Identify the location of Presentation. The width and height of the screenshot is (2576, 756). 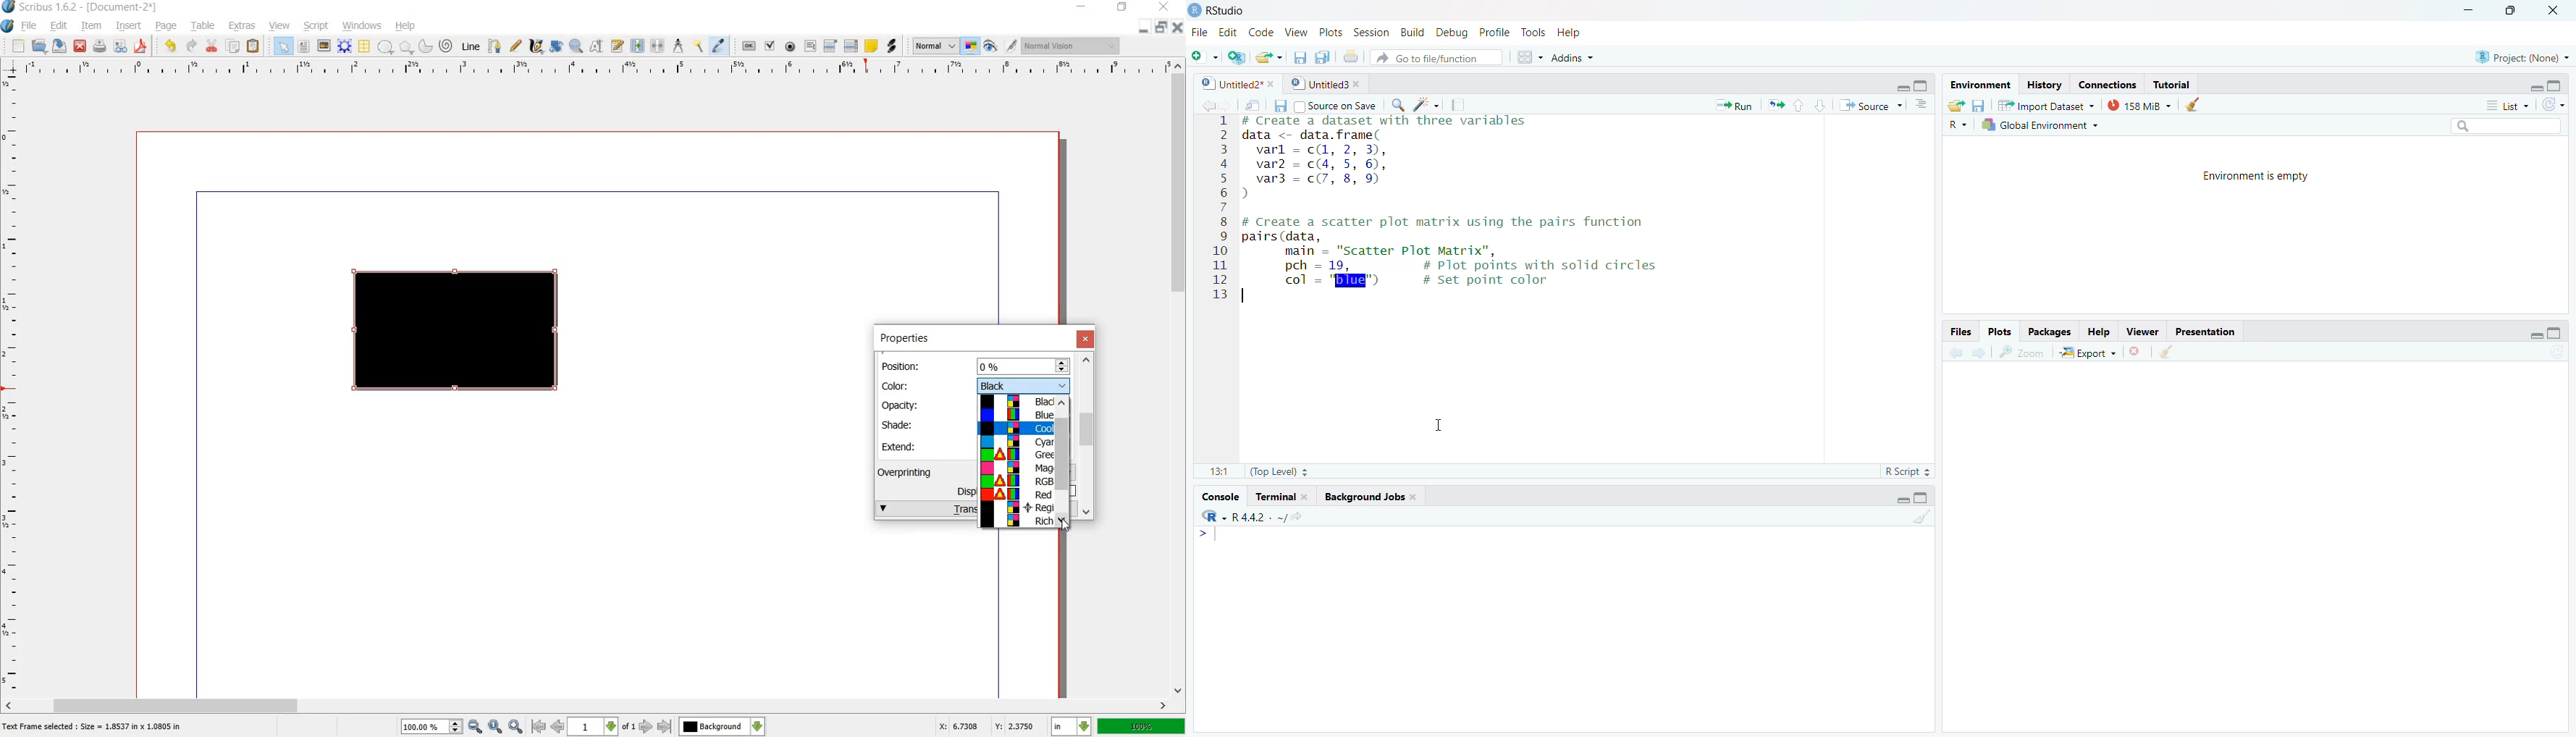
(2206, 332).